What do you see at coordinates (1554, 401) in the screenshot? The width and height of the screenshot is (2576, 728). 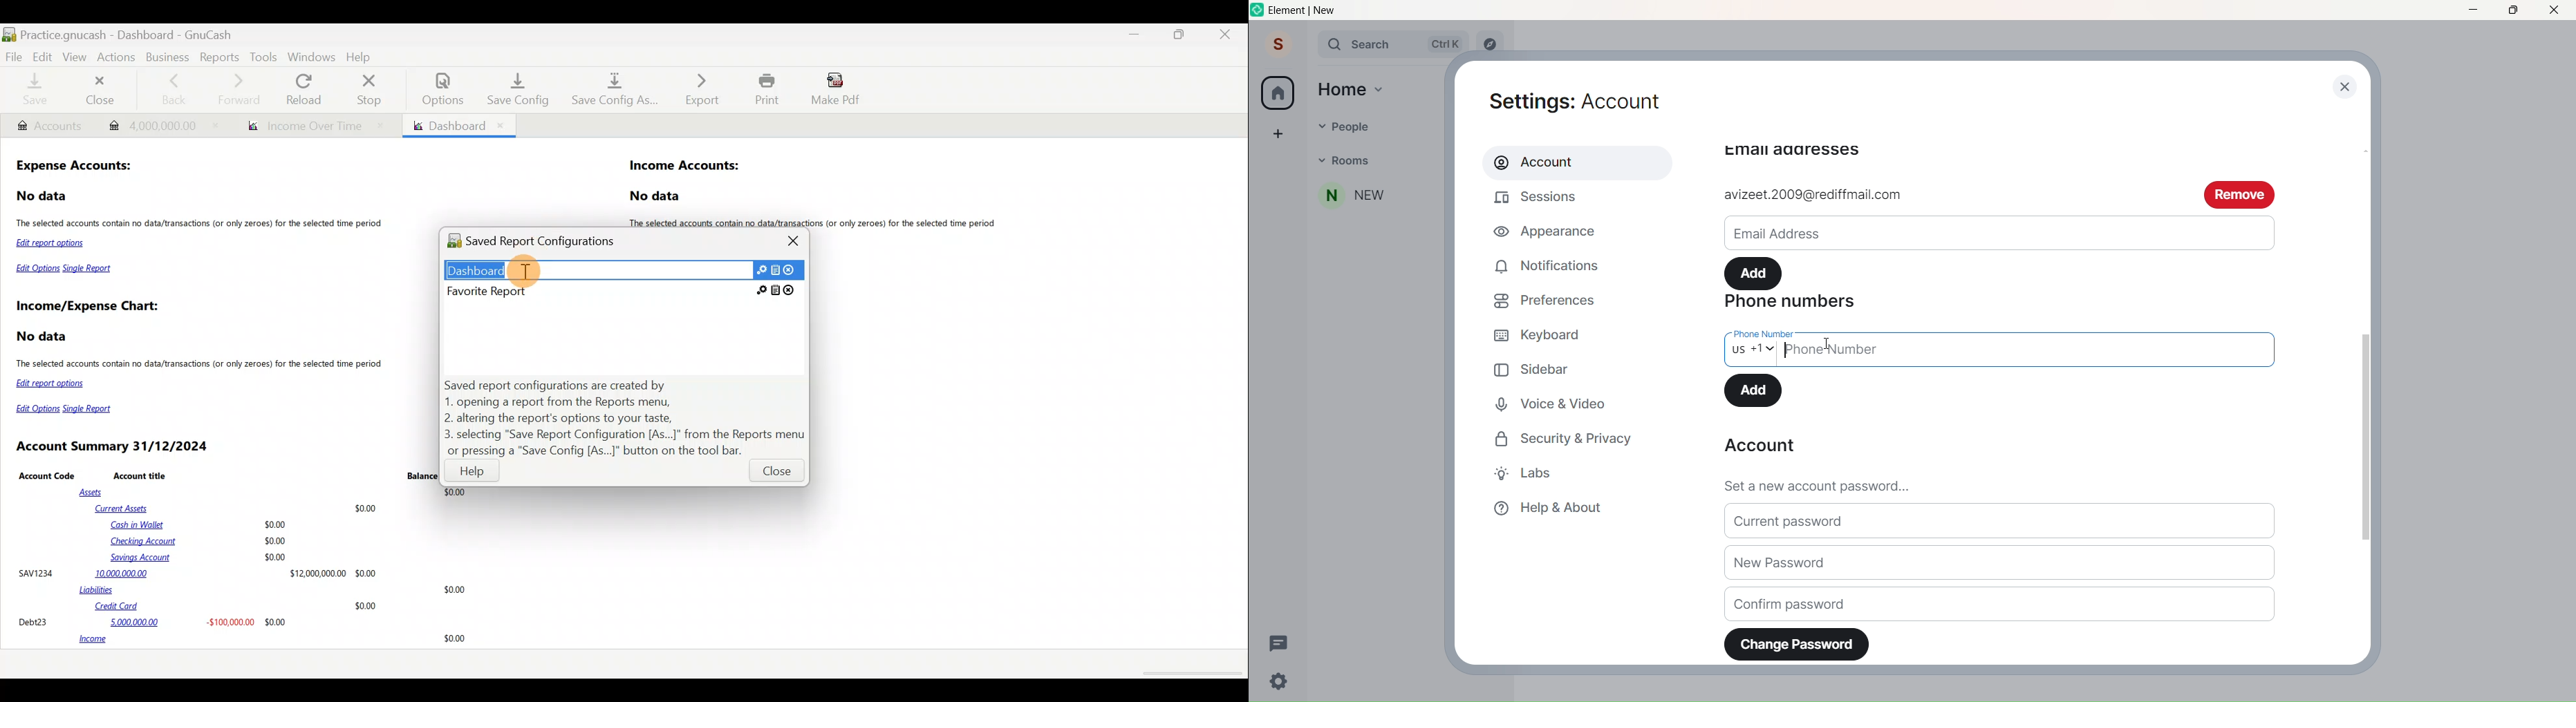 I see `Voice and Video` at bounding box center [1554, 401].